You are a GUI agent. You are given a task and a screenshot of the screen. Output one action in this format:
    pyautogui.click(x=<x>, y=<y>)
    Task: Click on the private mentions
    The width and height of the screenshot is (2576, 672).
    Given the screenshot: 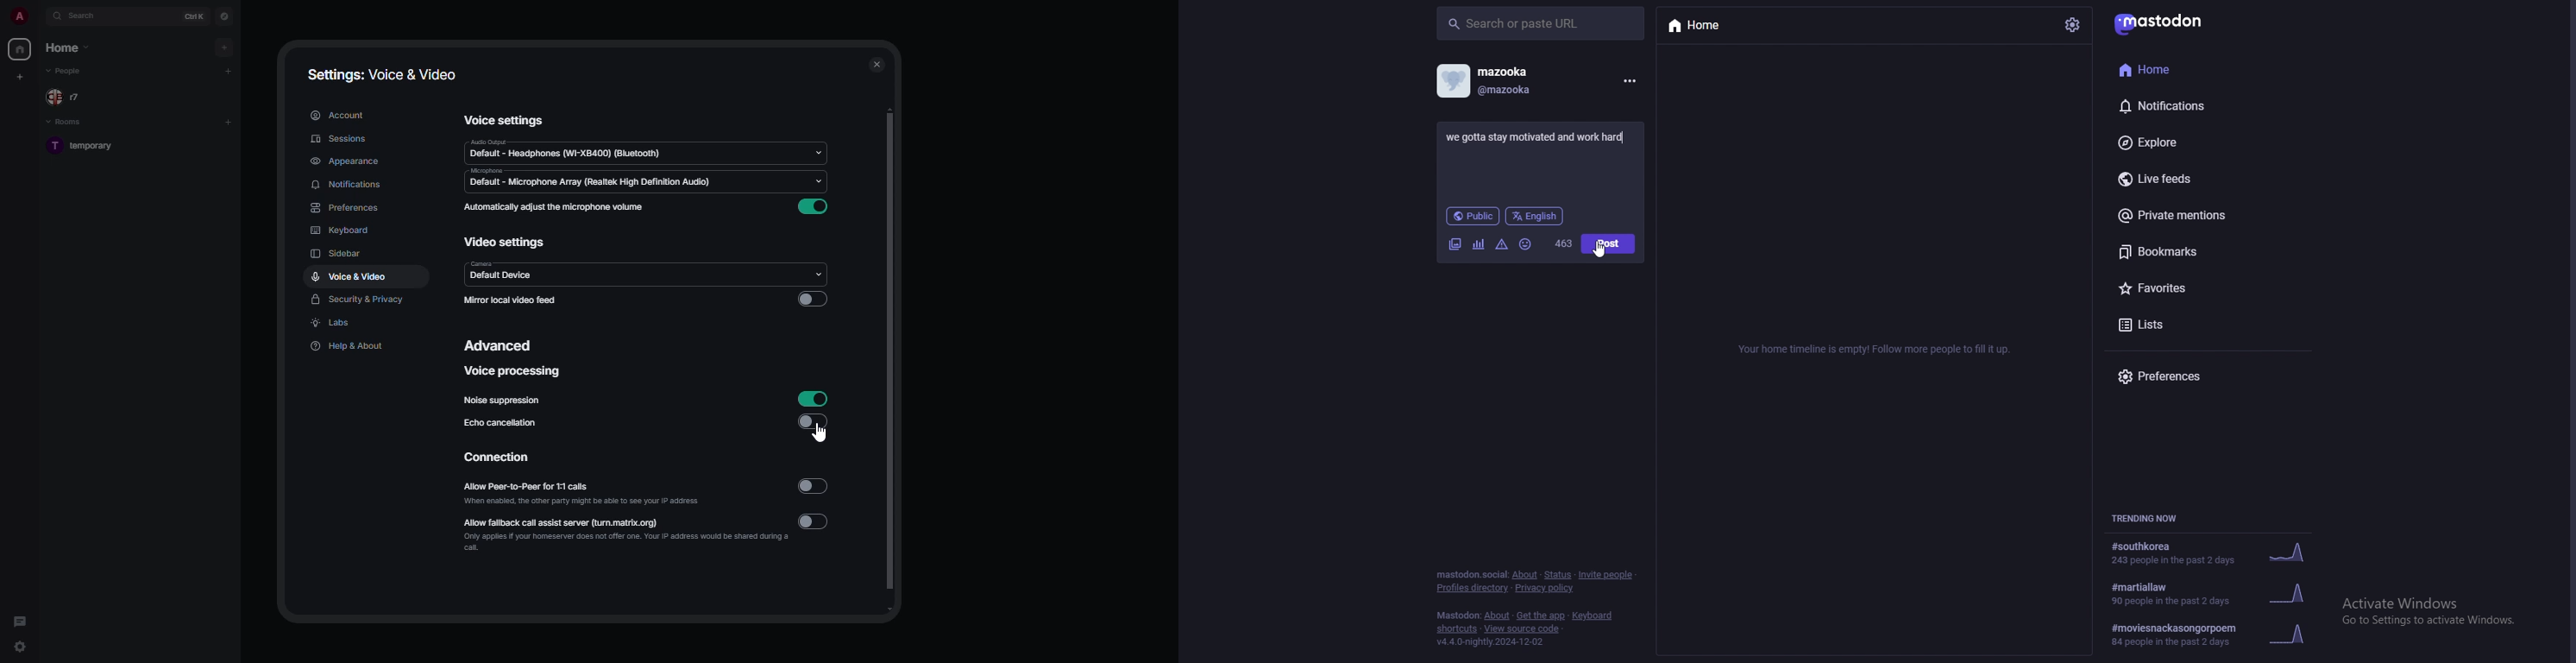 What is the action you would take?
    pyautogui.click(x=2189, y=216)
    